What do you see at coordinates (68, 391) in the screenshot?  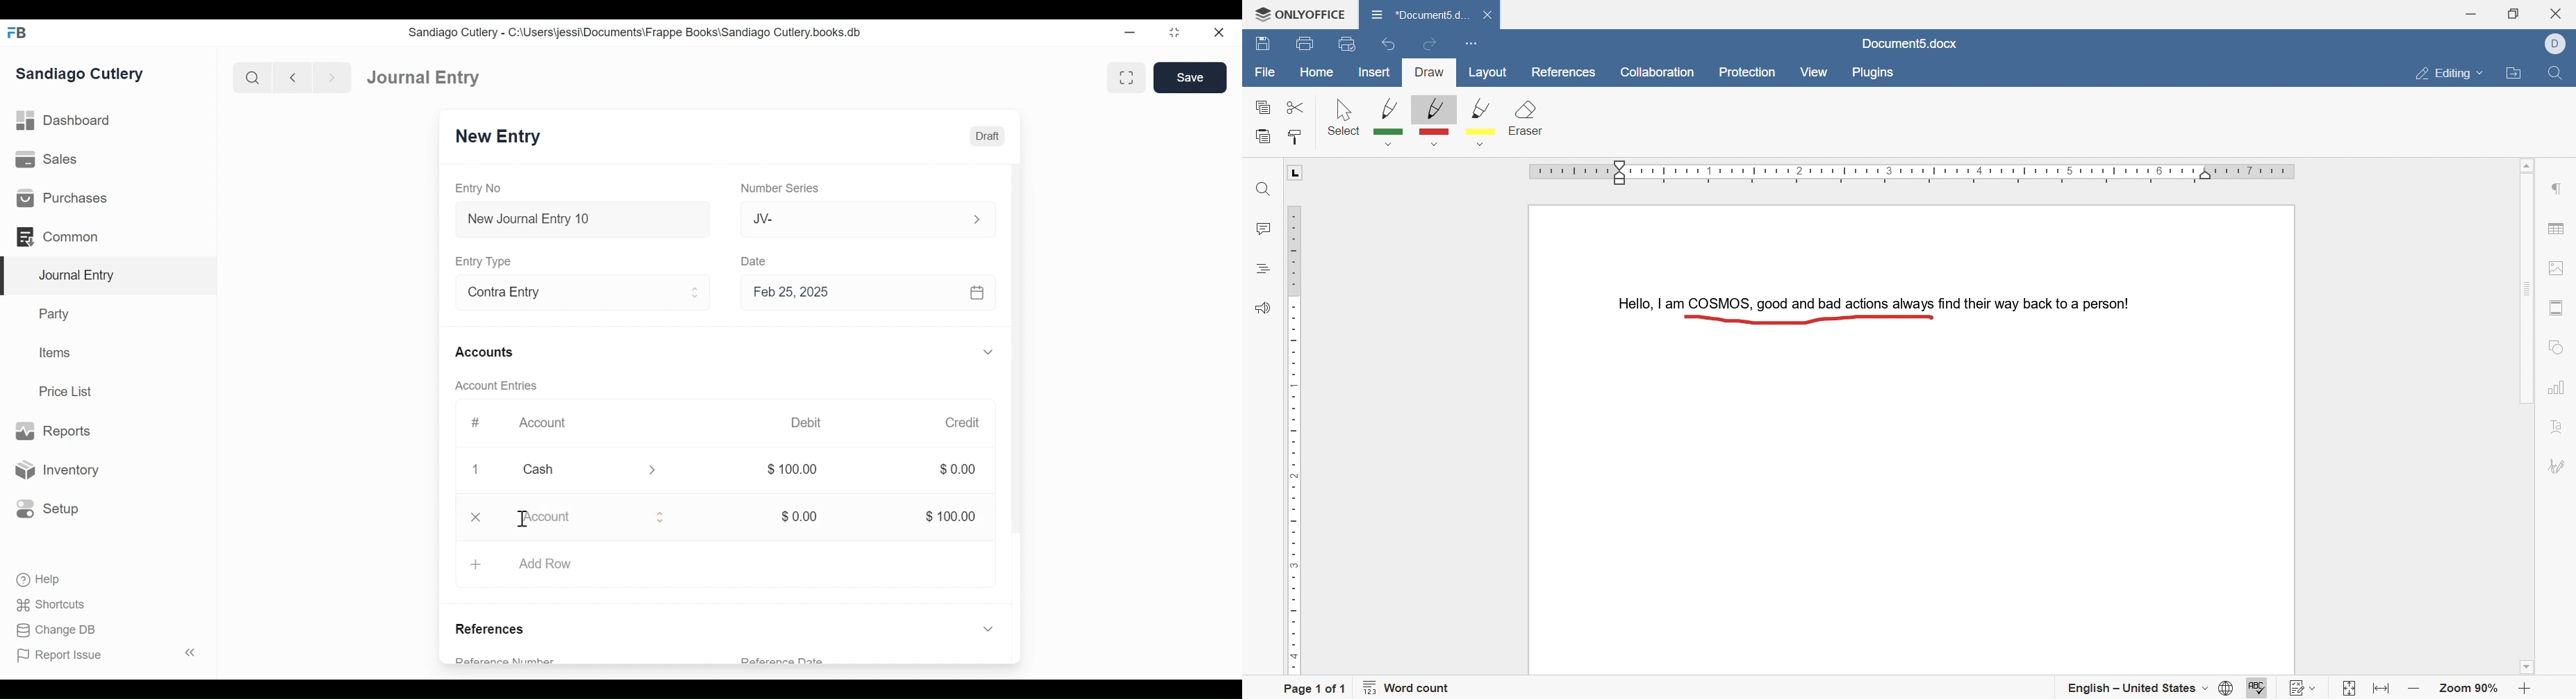 I see `Price List` at bounding box center [68, 391].